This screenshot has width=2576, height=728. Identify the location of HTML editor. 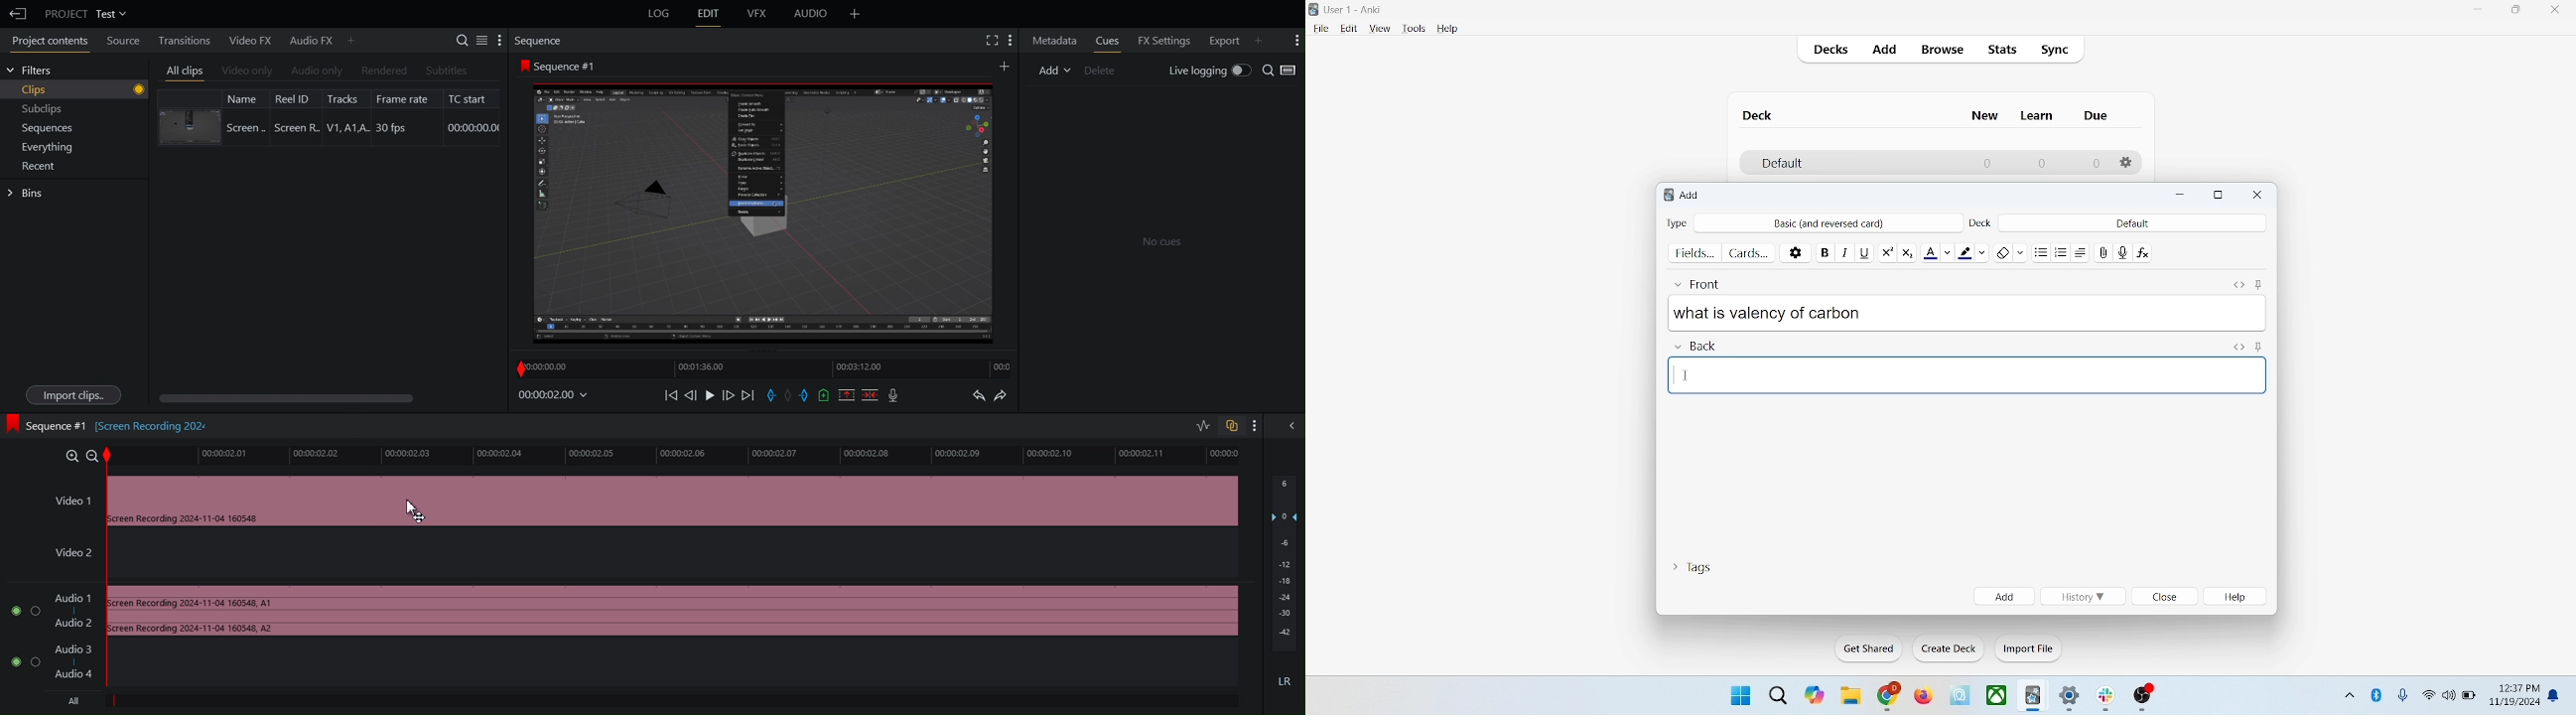
(2237, 346).